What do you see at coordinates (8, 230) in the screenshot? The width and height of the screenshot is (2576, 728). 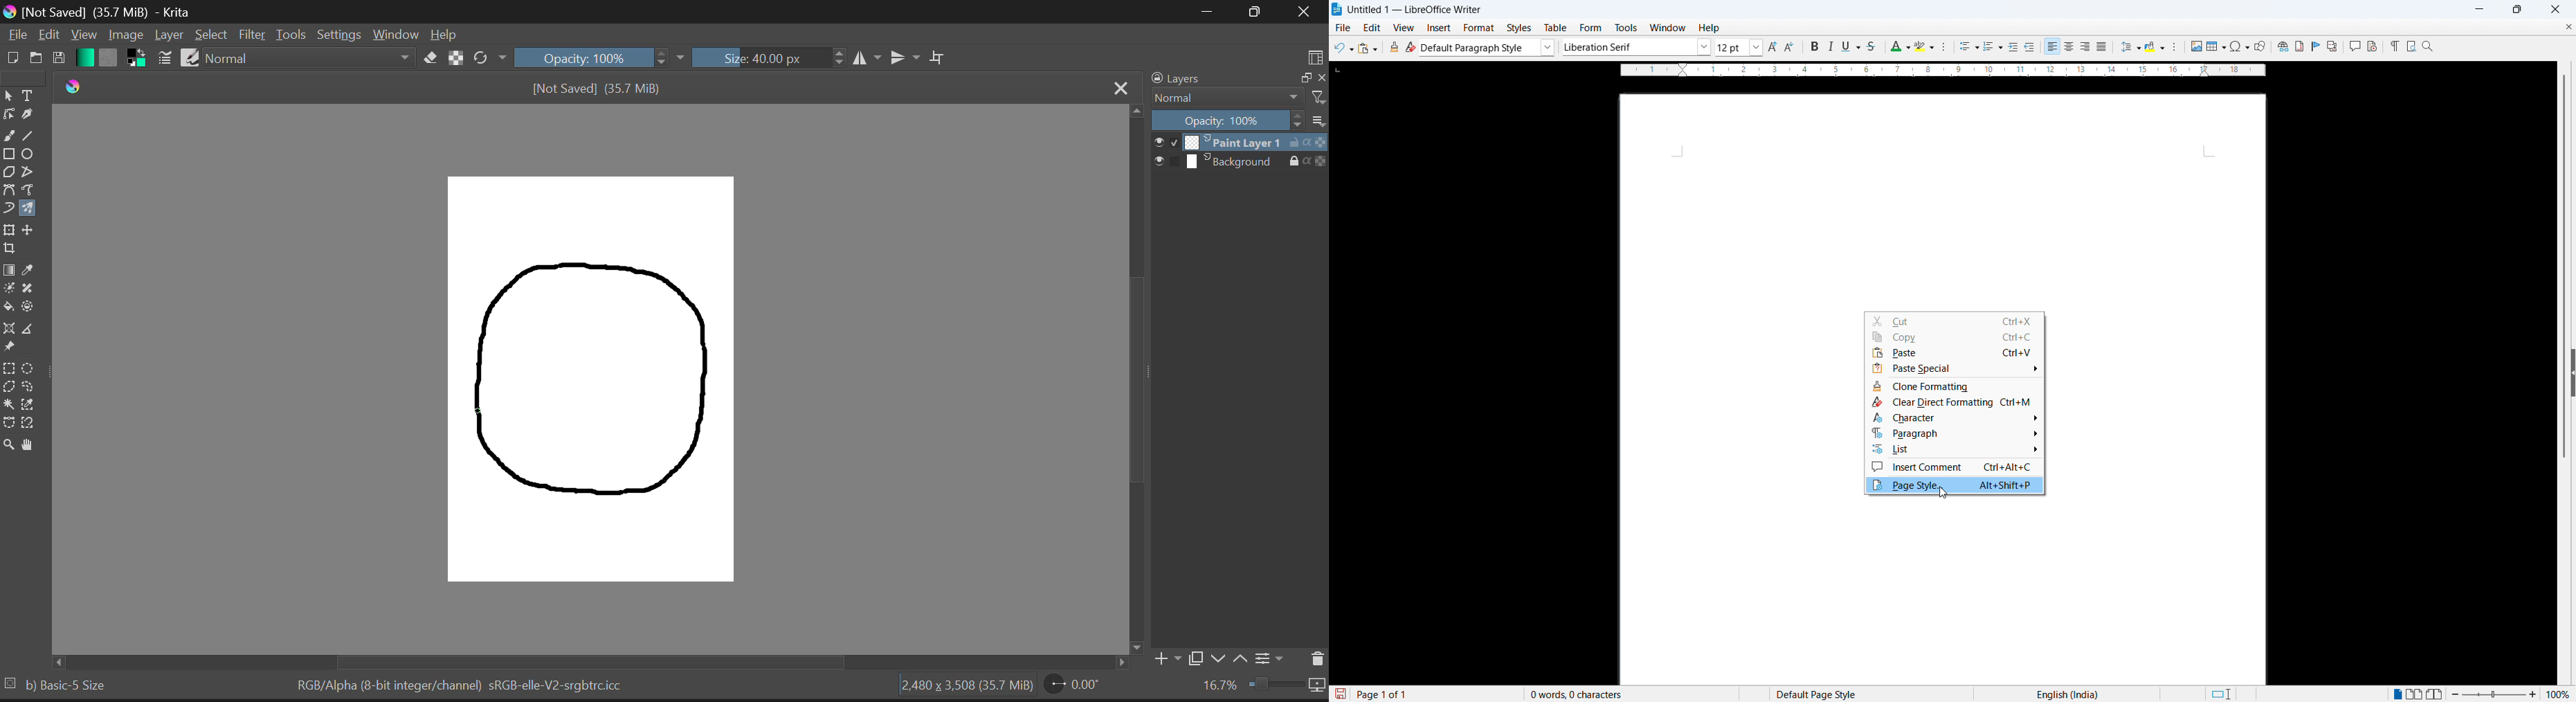 I see `Transform Layer` at bounding box center [8, 230].